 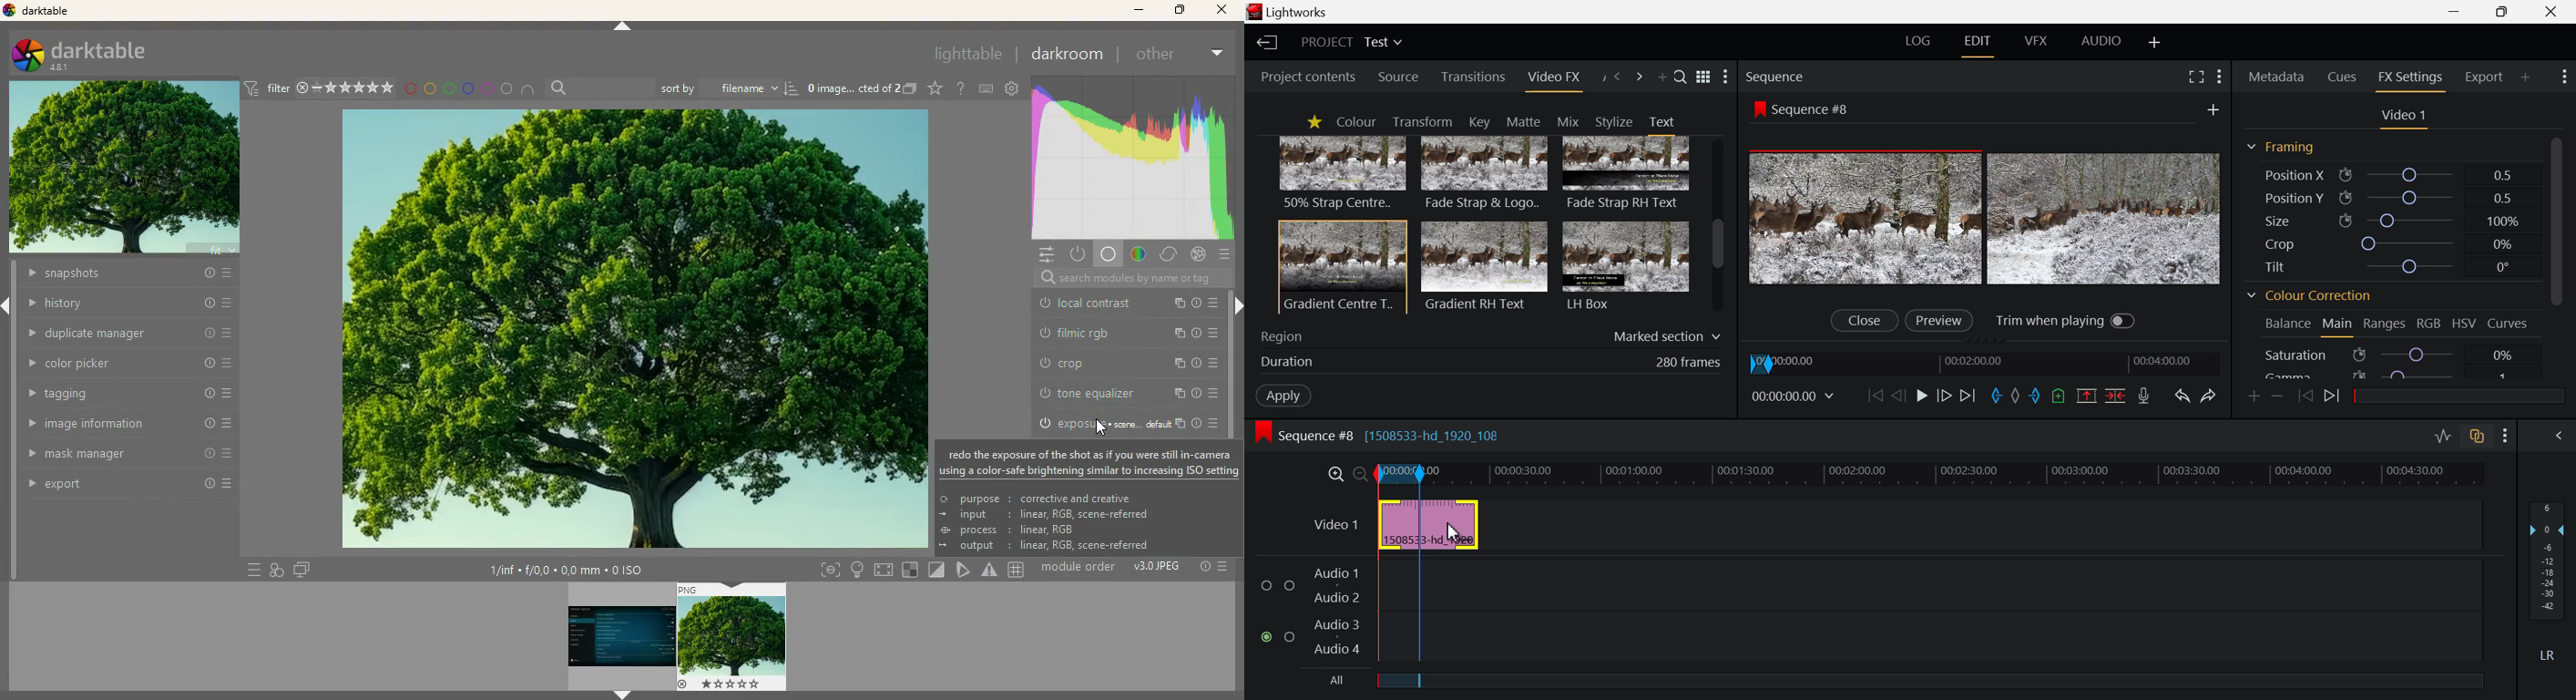 I want to click on Duration, so click(x=1487, y=362).